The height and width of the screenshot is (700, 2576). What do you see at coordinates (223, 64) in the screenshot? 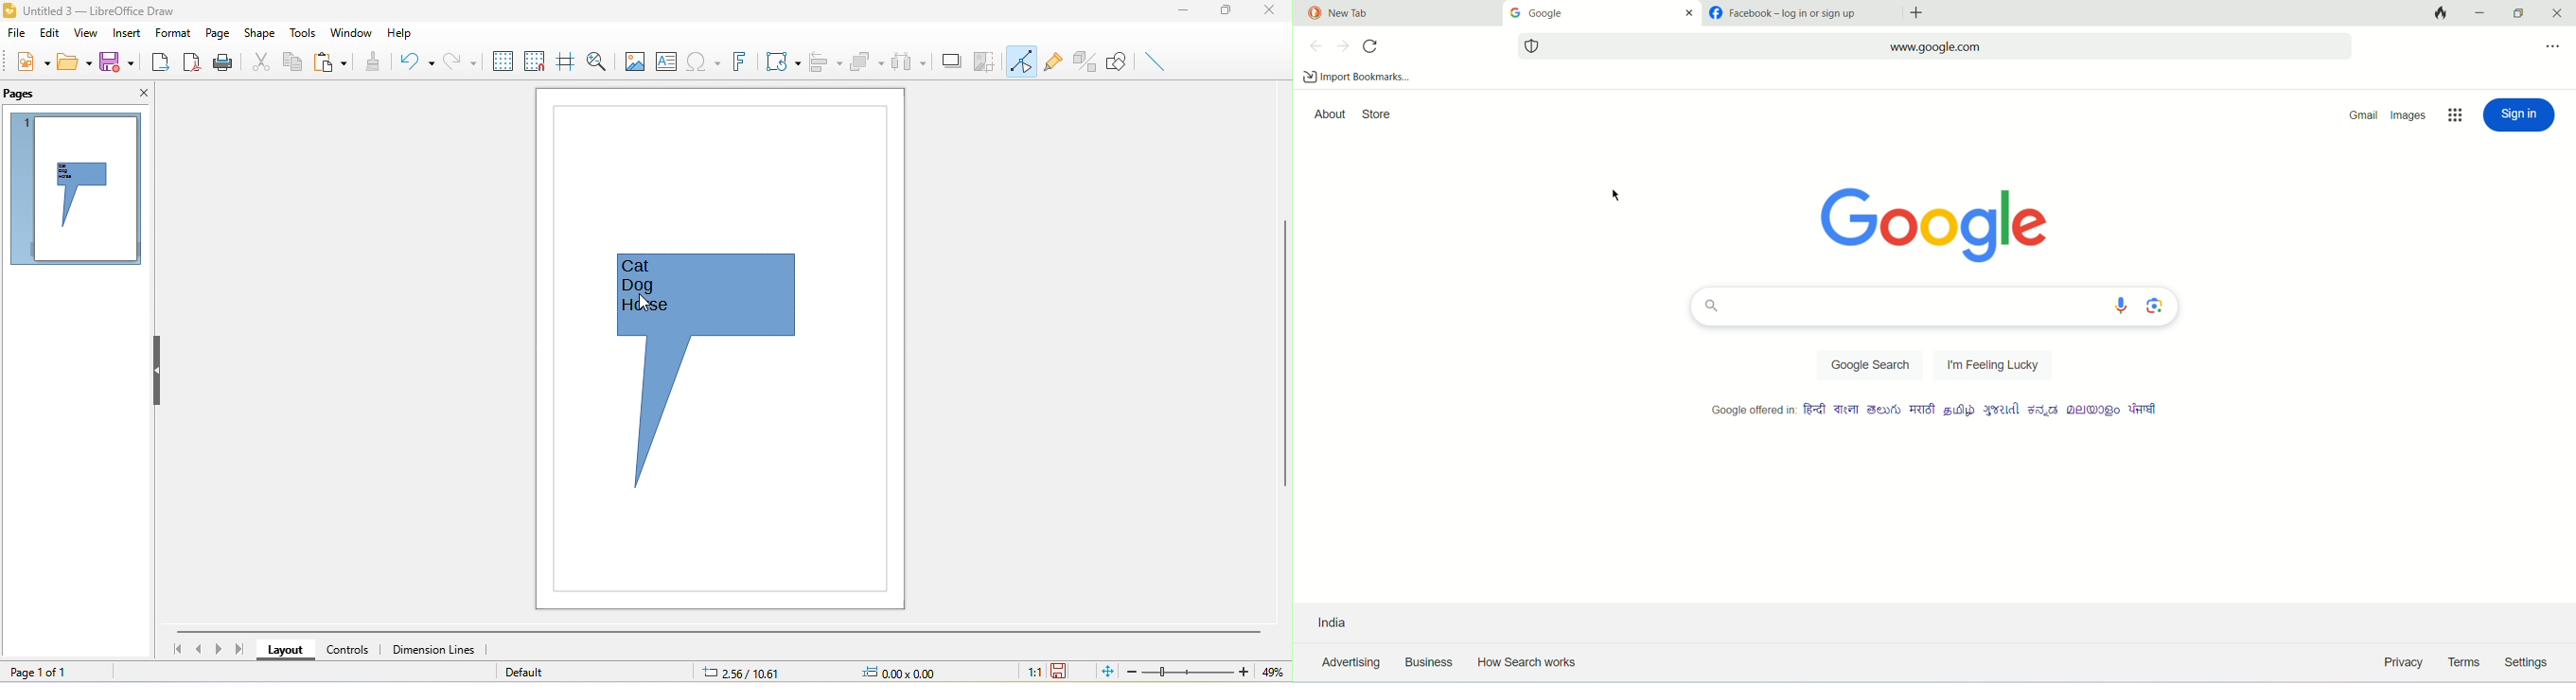
I see `print` at bounding box center [223, 64].